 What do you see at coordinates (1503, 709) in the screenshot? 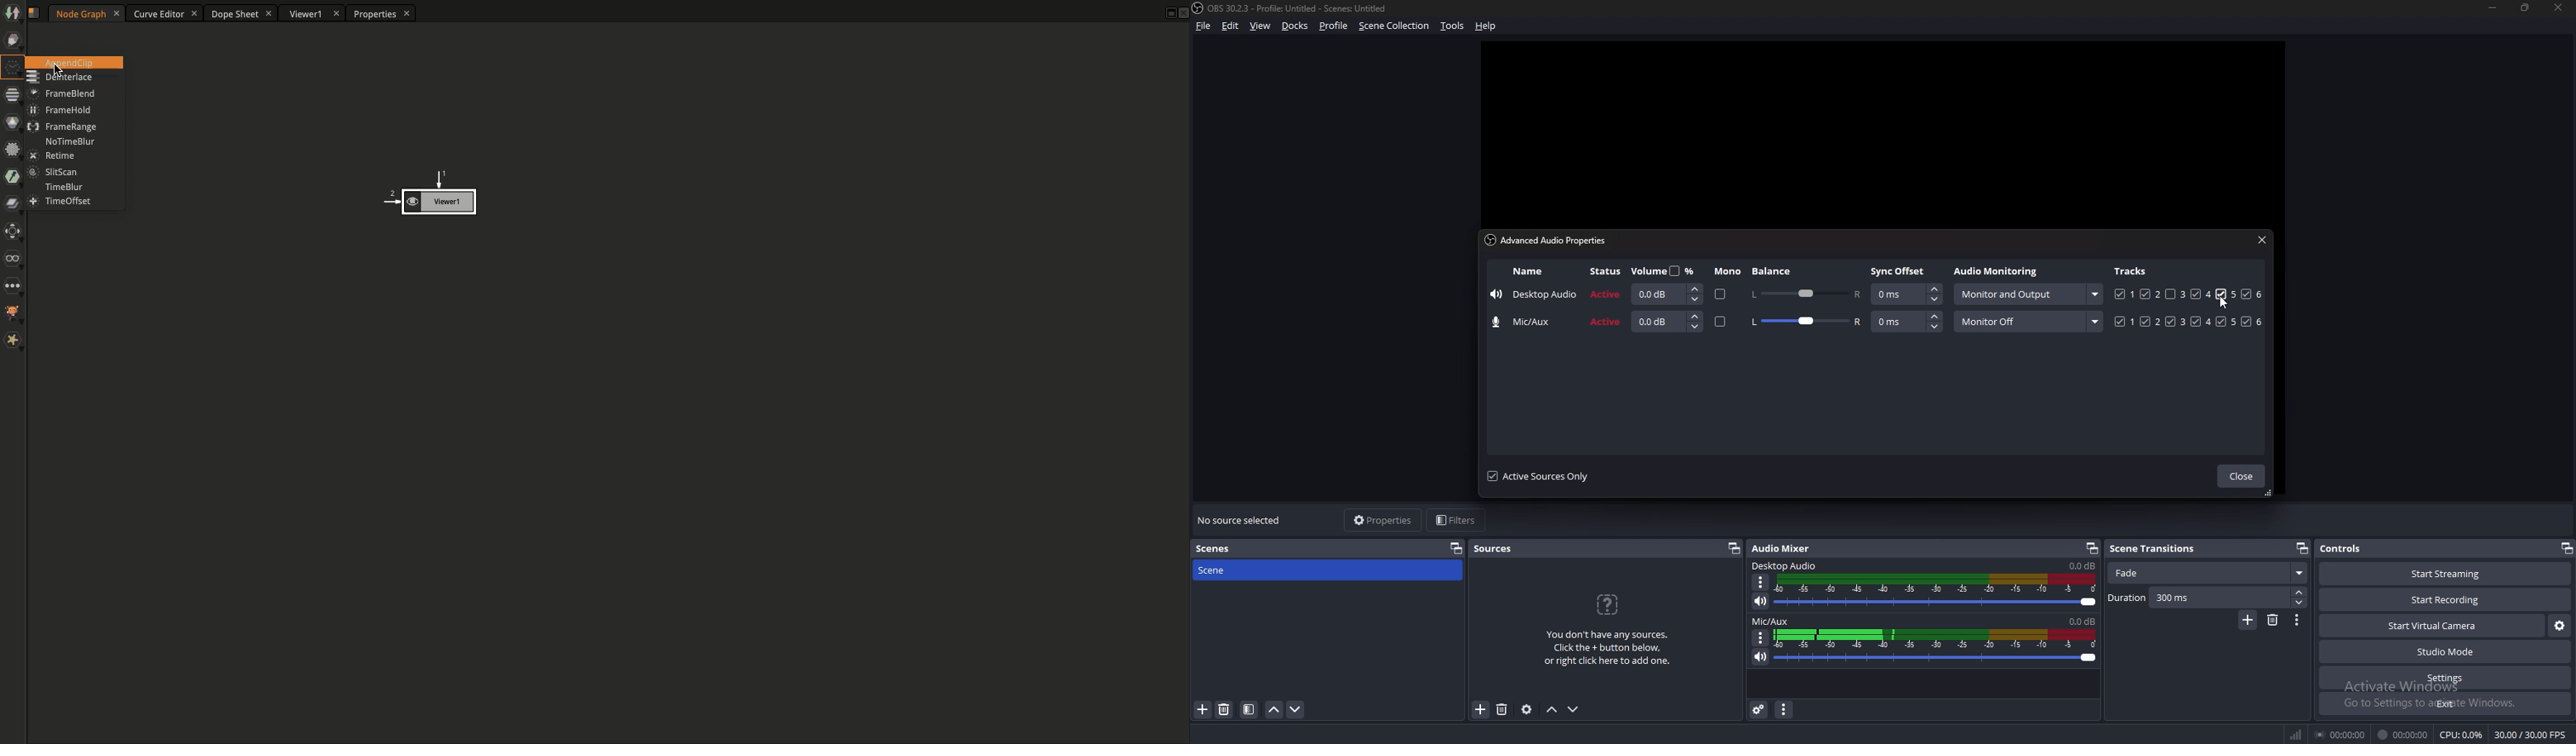
I see `delete source` at bounding box center [1503, 709].